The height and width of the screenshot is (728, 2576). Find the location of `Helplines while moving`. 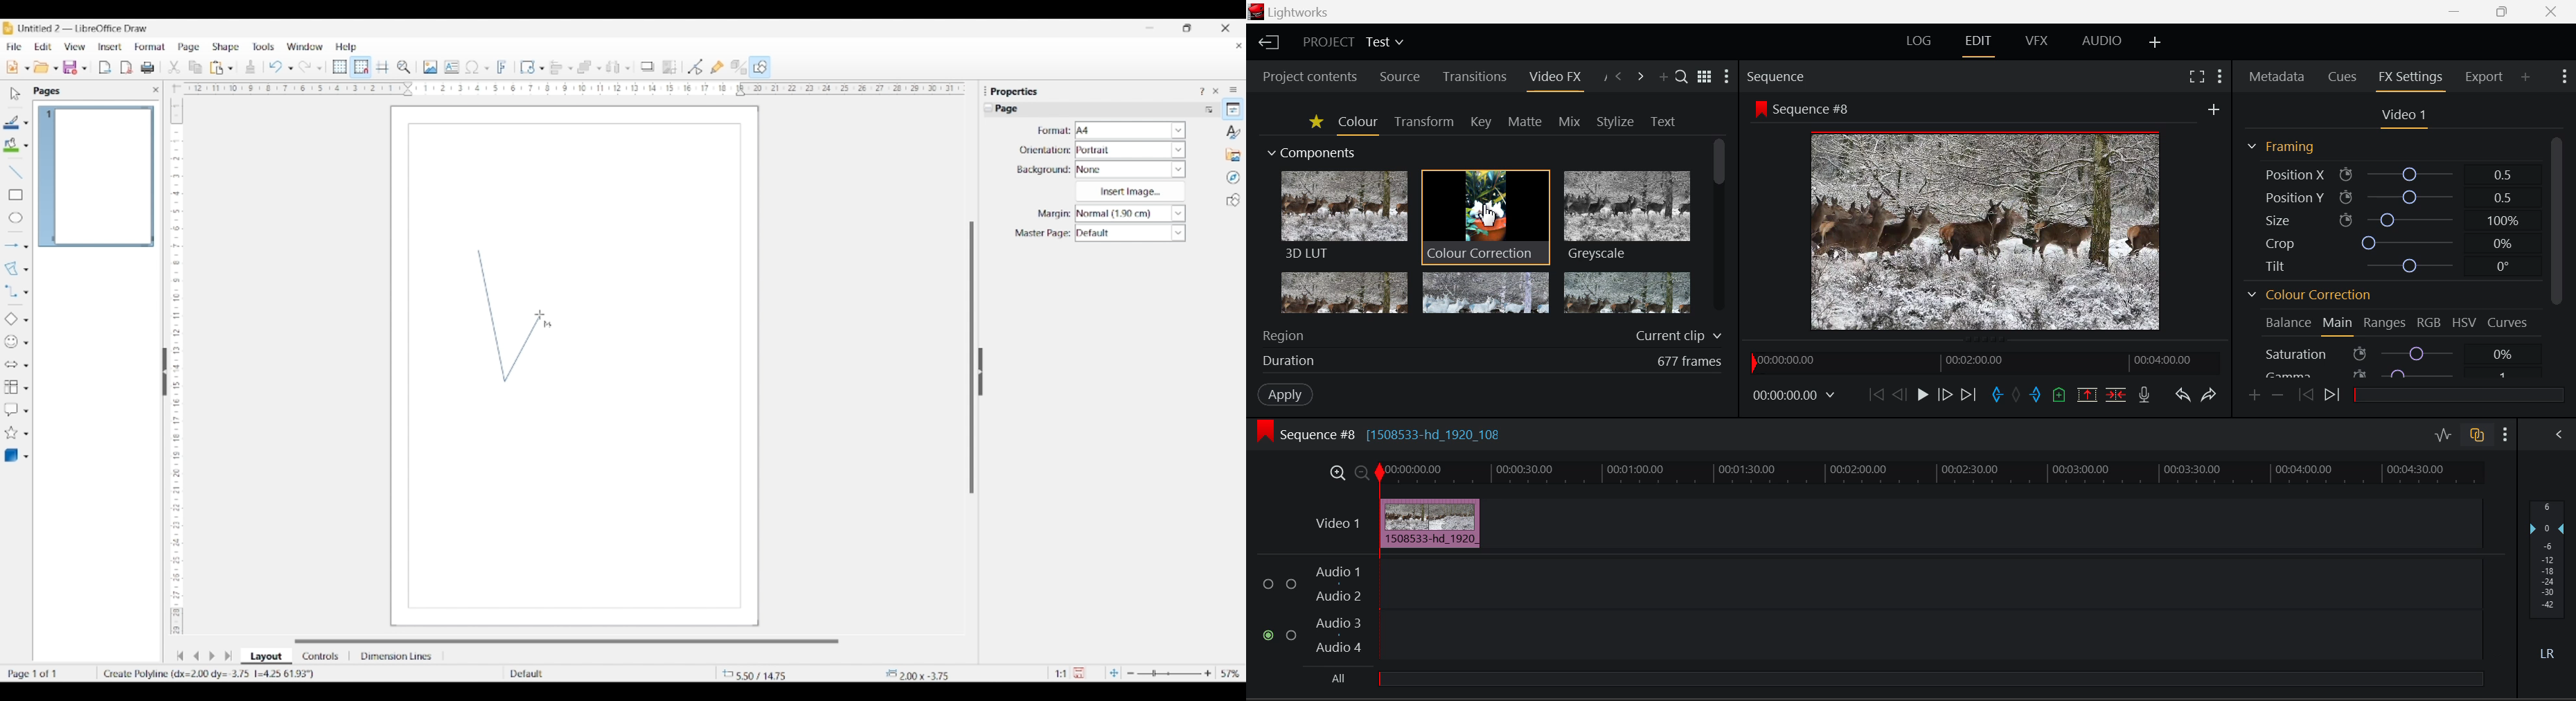

Helplines while moving is located at coordinates (382, 66).